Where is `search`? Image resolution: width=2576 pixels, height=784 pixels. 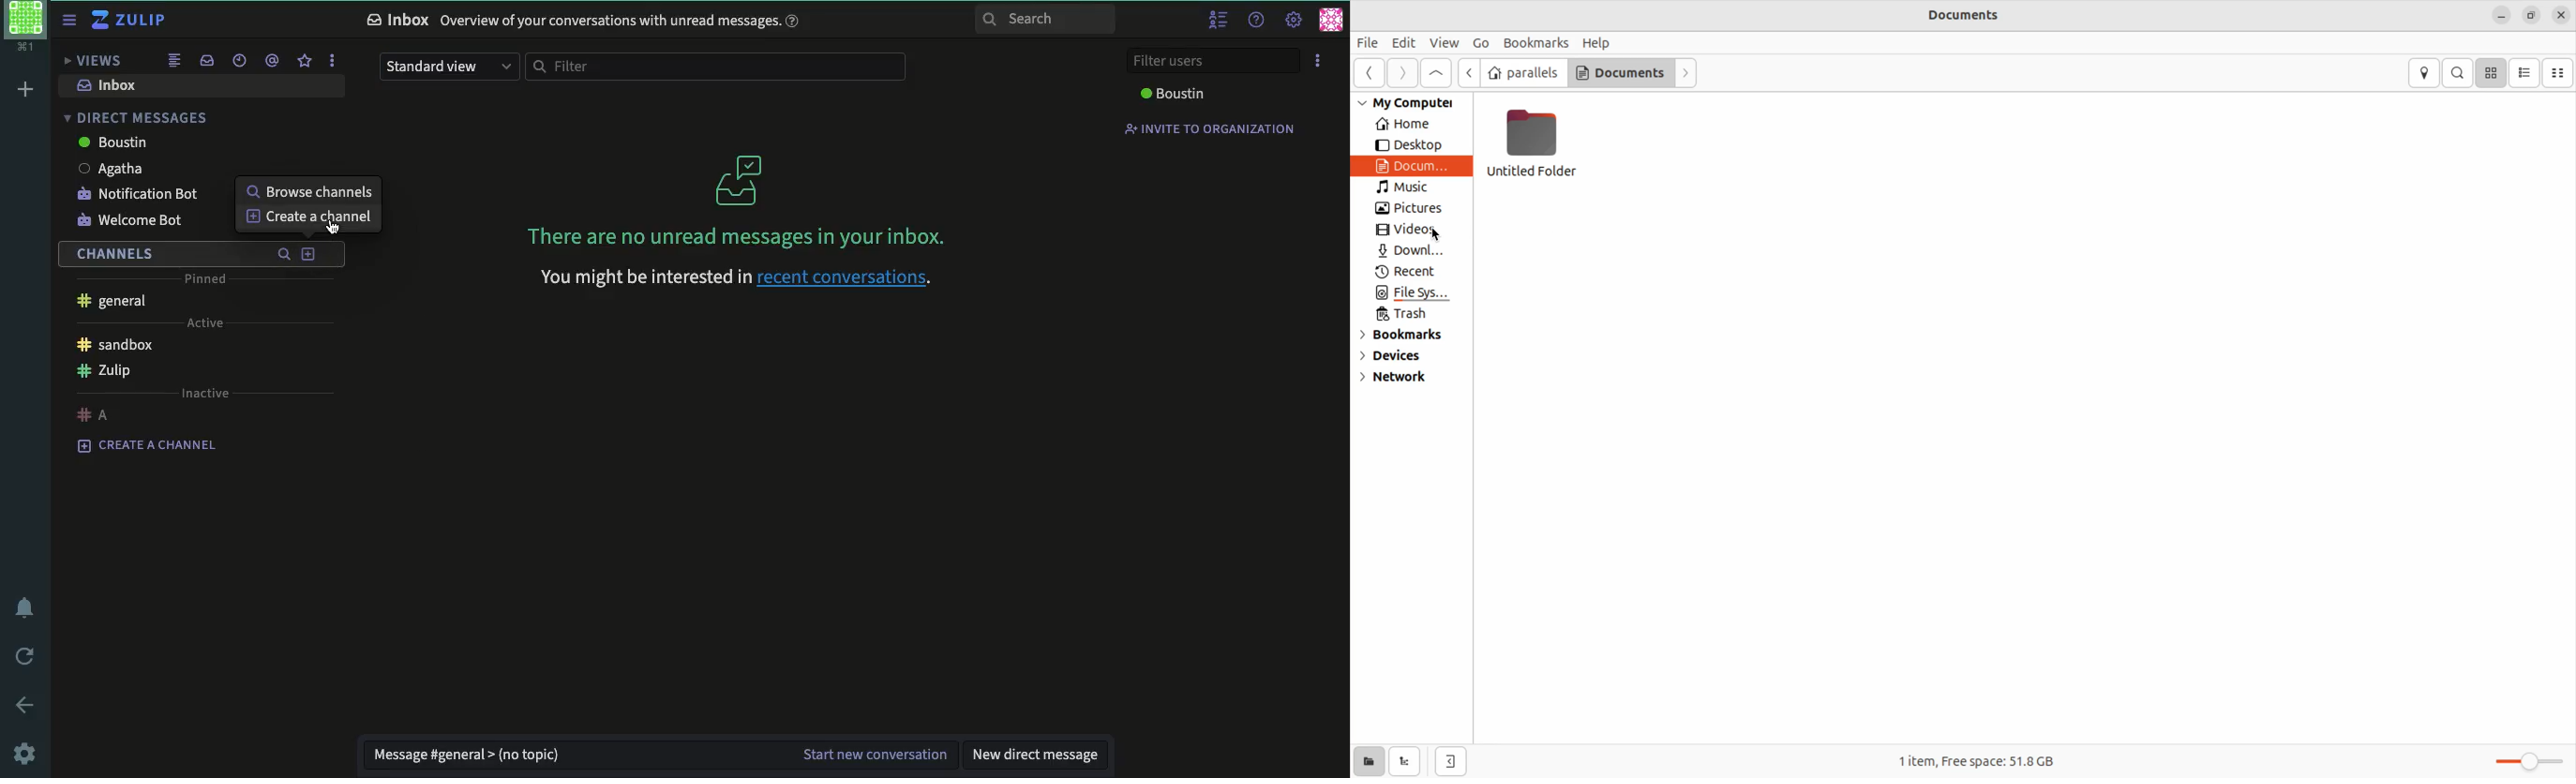
search is located at coordinates (1046, 19).